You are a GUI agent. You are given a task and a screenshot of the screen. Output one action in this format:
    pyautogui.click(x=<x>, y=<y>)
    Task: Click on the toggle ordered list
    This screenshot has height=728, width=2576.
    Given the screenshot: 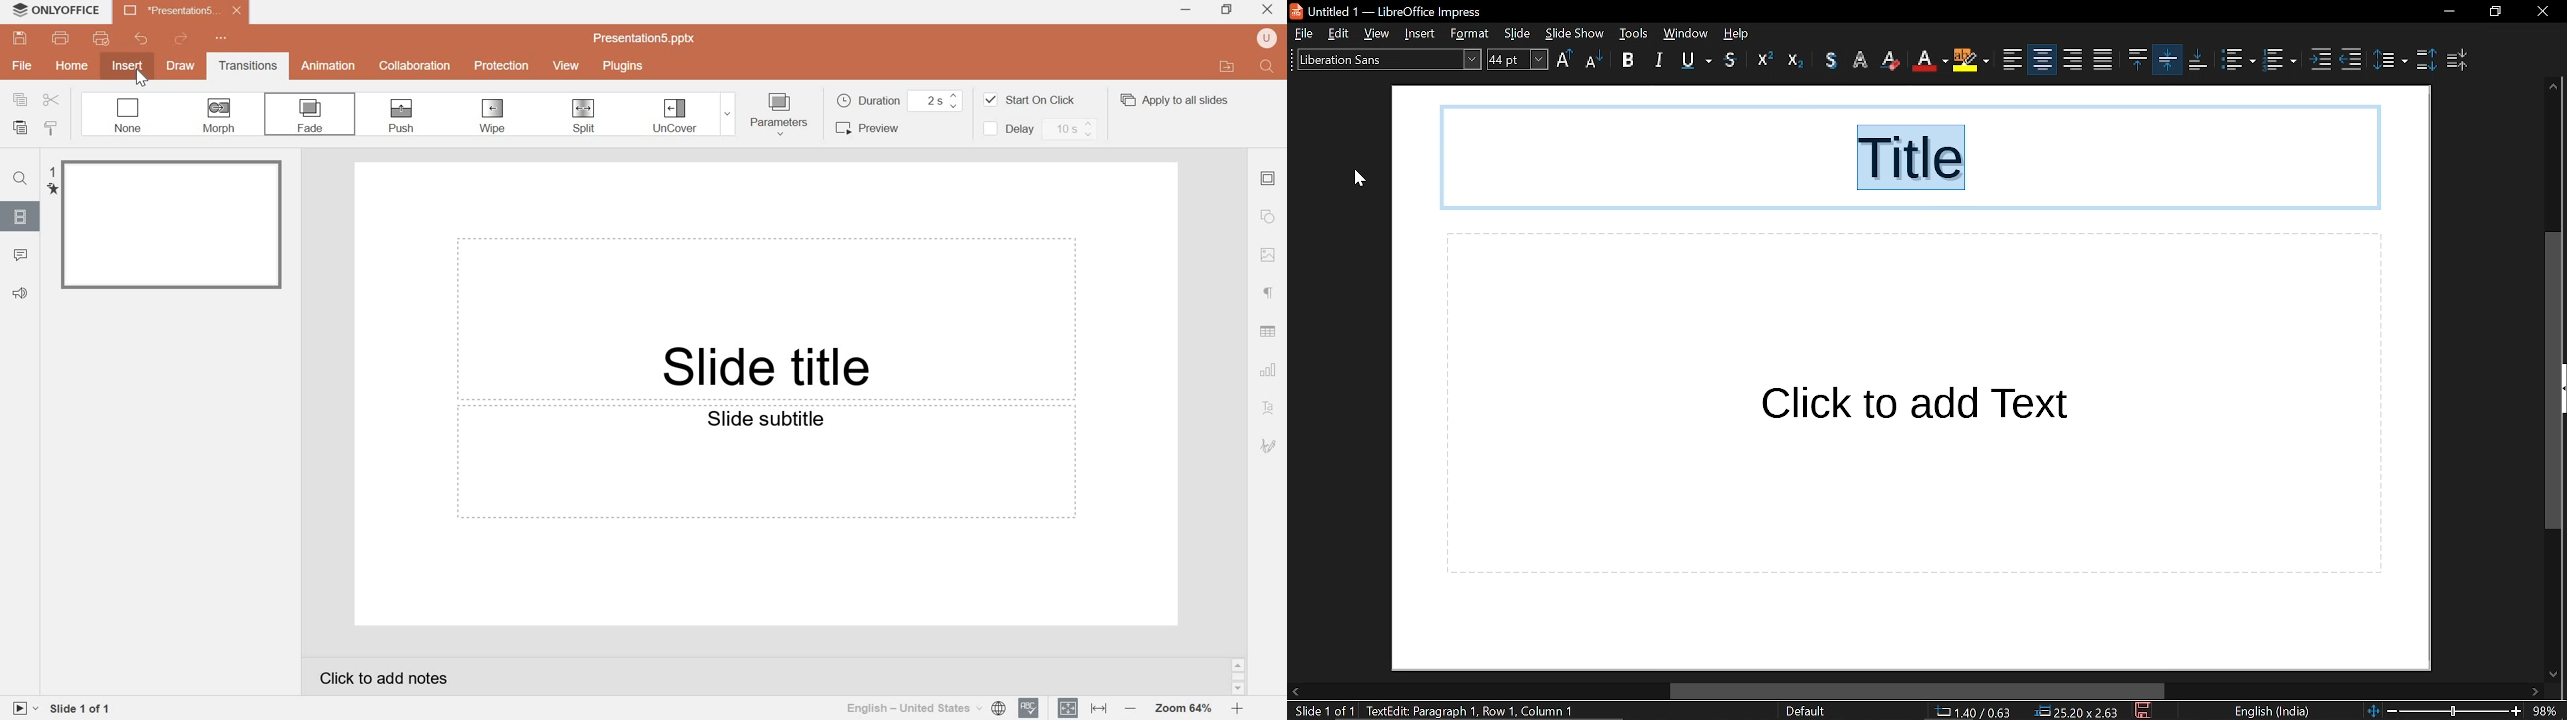 What is the action you would take?
    pyautogui.click(x=2282, y=62)
    